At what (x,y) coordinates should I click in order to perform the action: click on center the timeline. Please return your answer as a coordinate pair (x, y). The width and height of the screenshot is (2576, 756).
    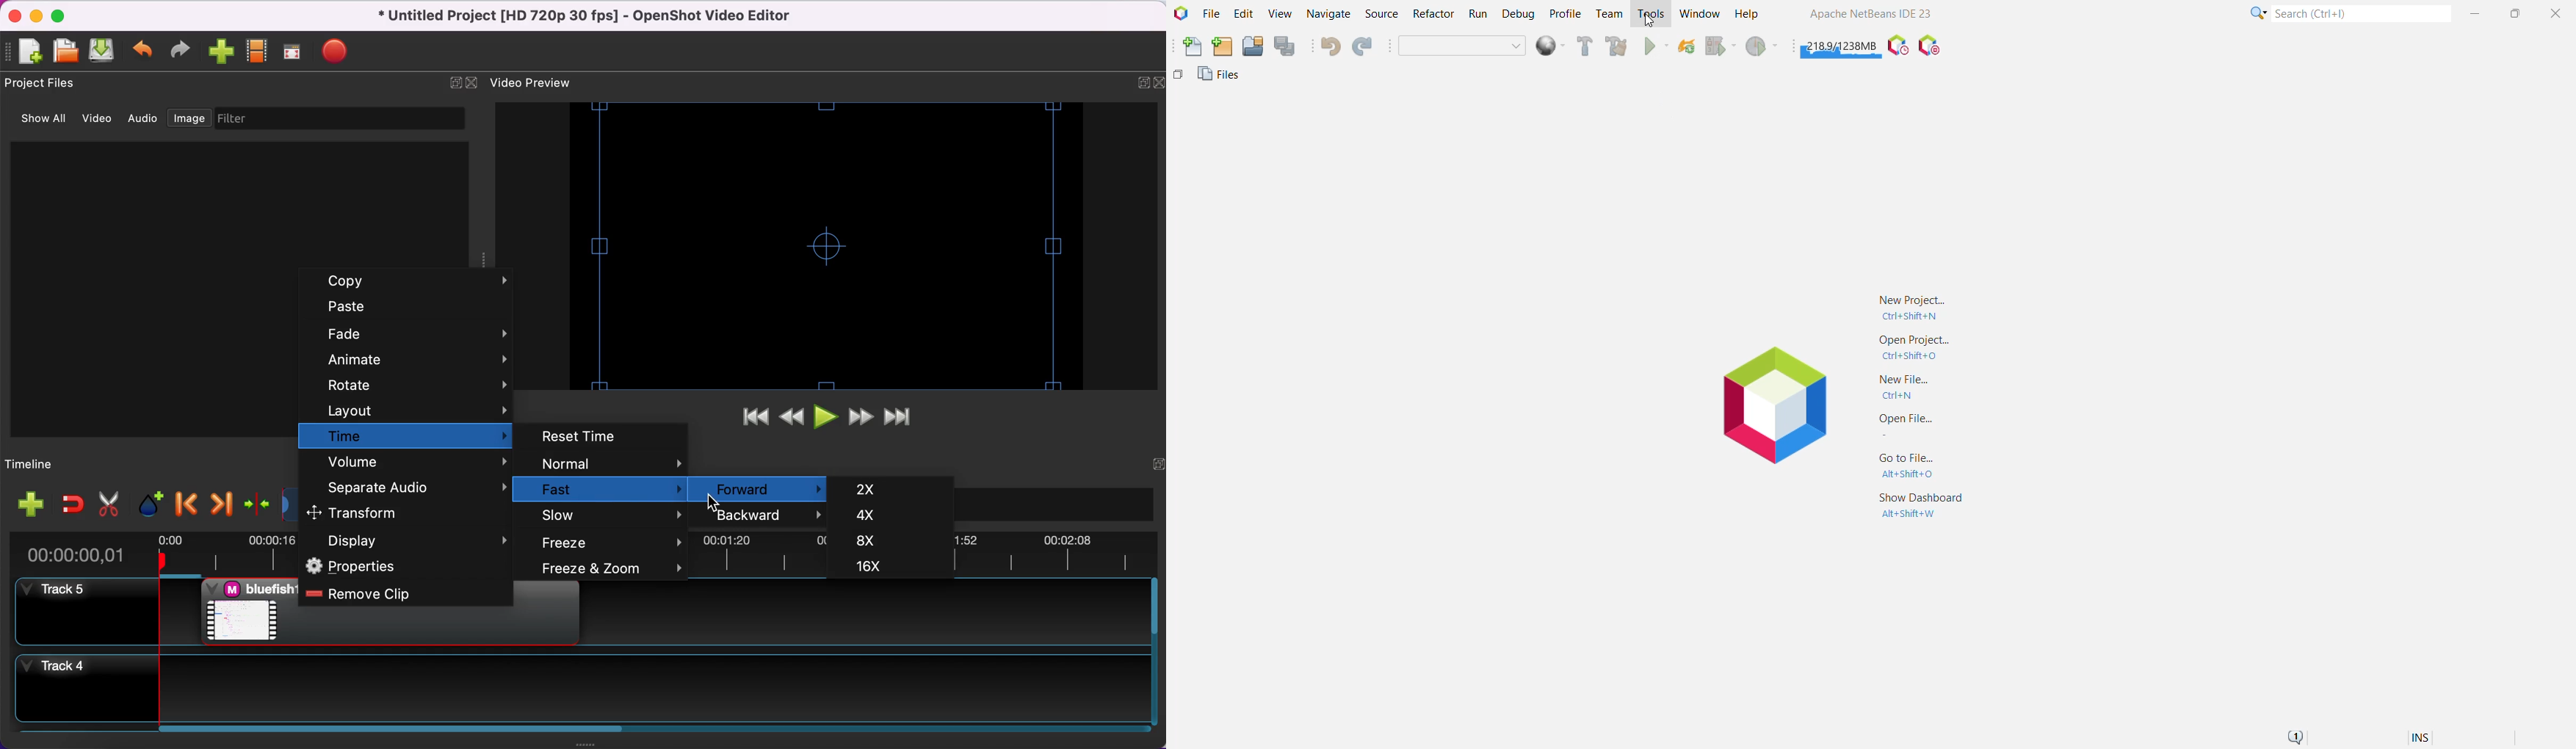
    Looking at the image, I should click on (257, 506).